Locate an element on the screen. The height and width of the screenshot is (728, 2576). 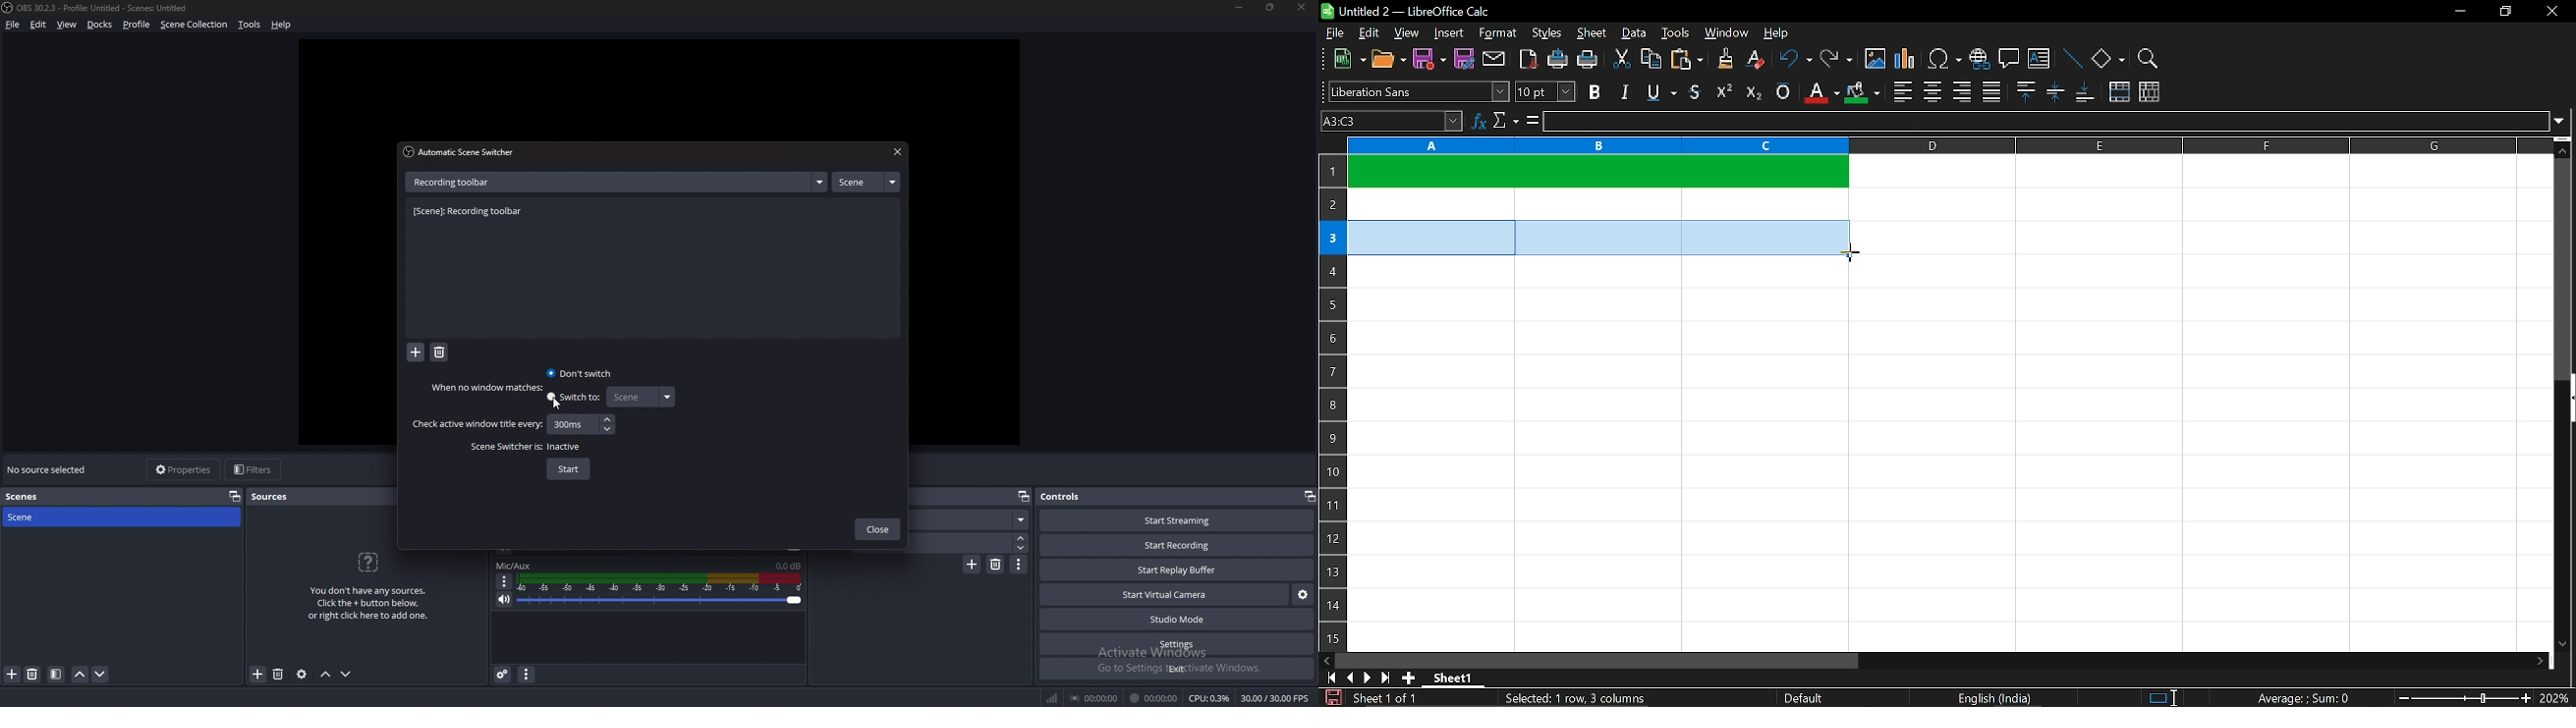
filters is located at coordinates (255, 469).